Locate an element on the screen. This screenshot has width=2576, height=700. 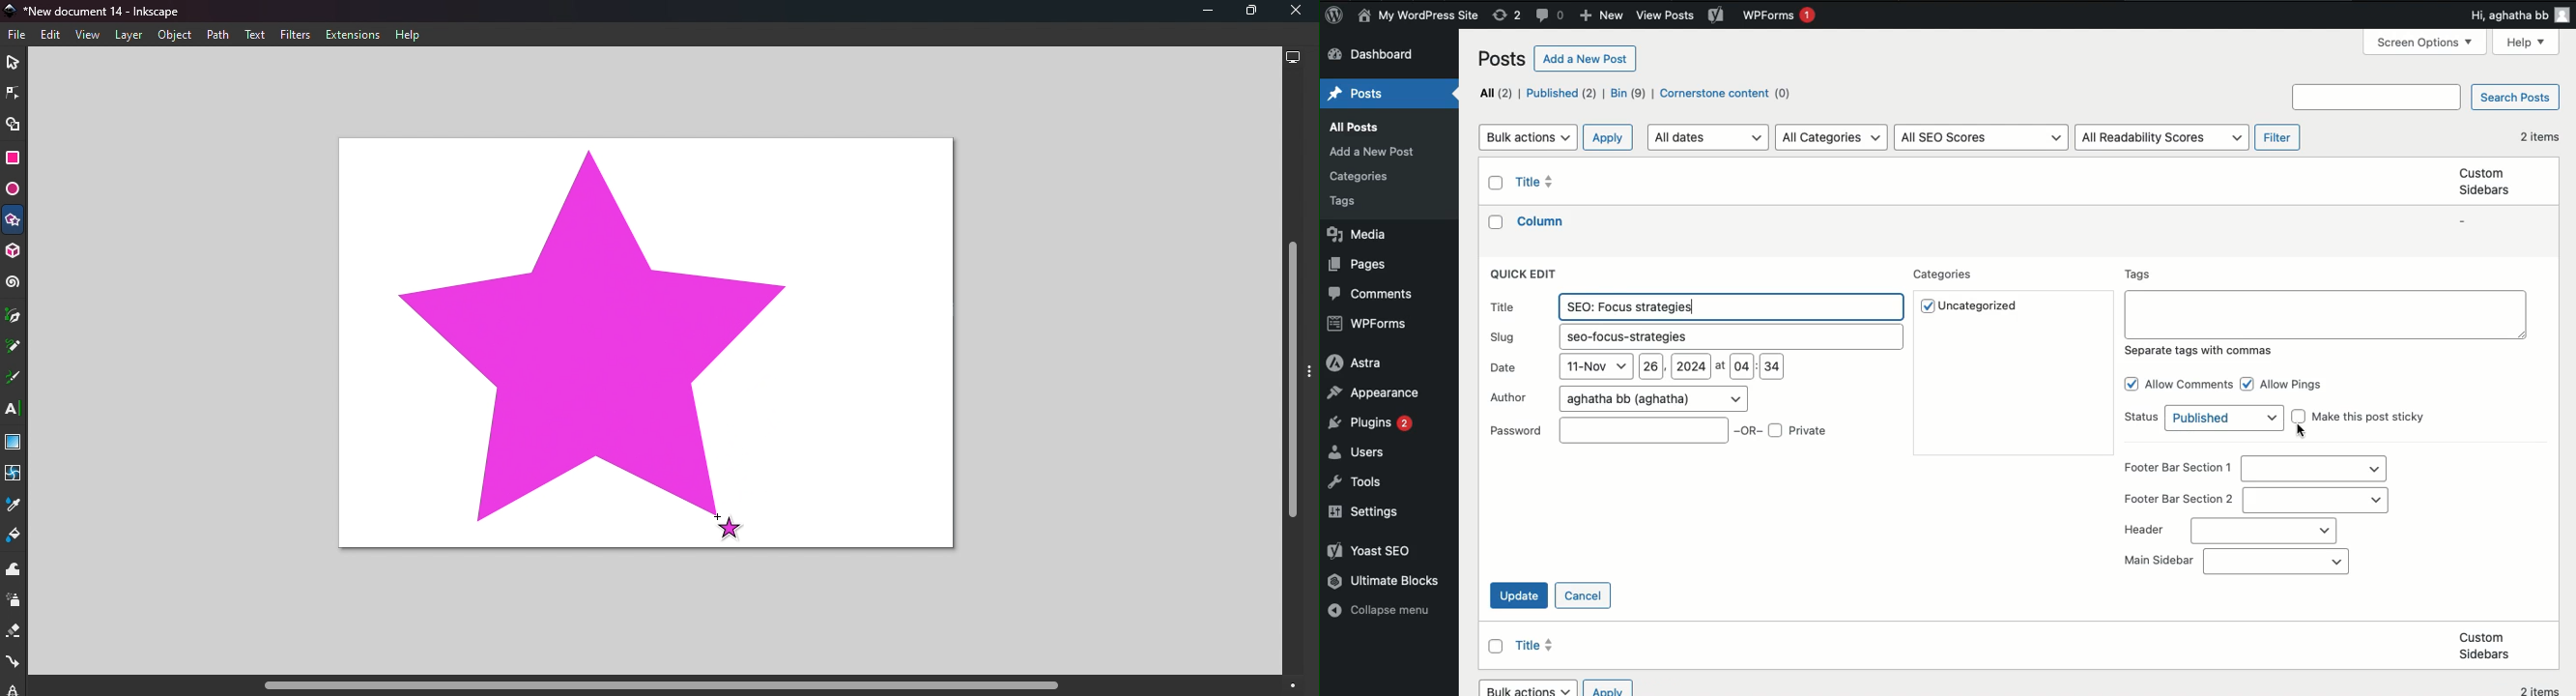
Author is located at coordinates (1653, 398).